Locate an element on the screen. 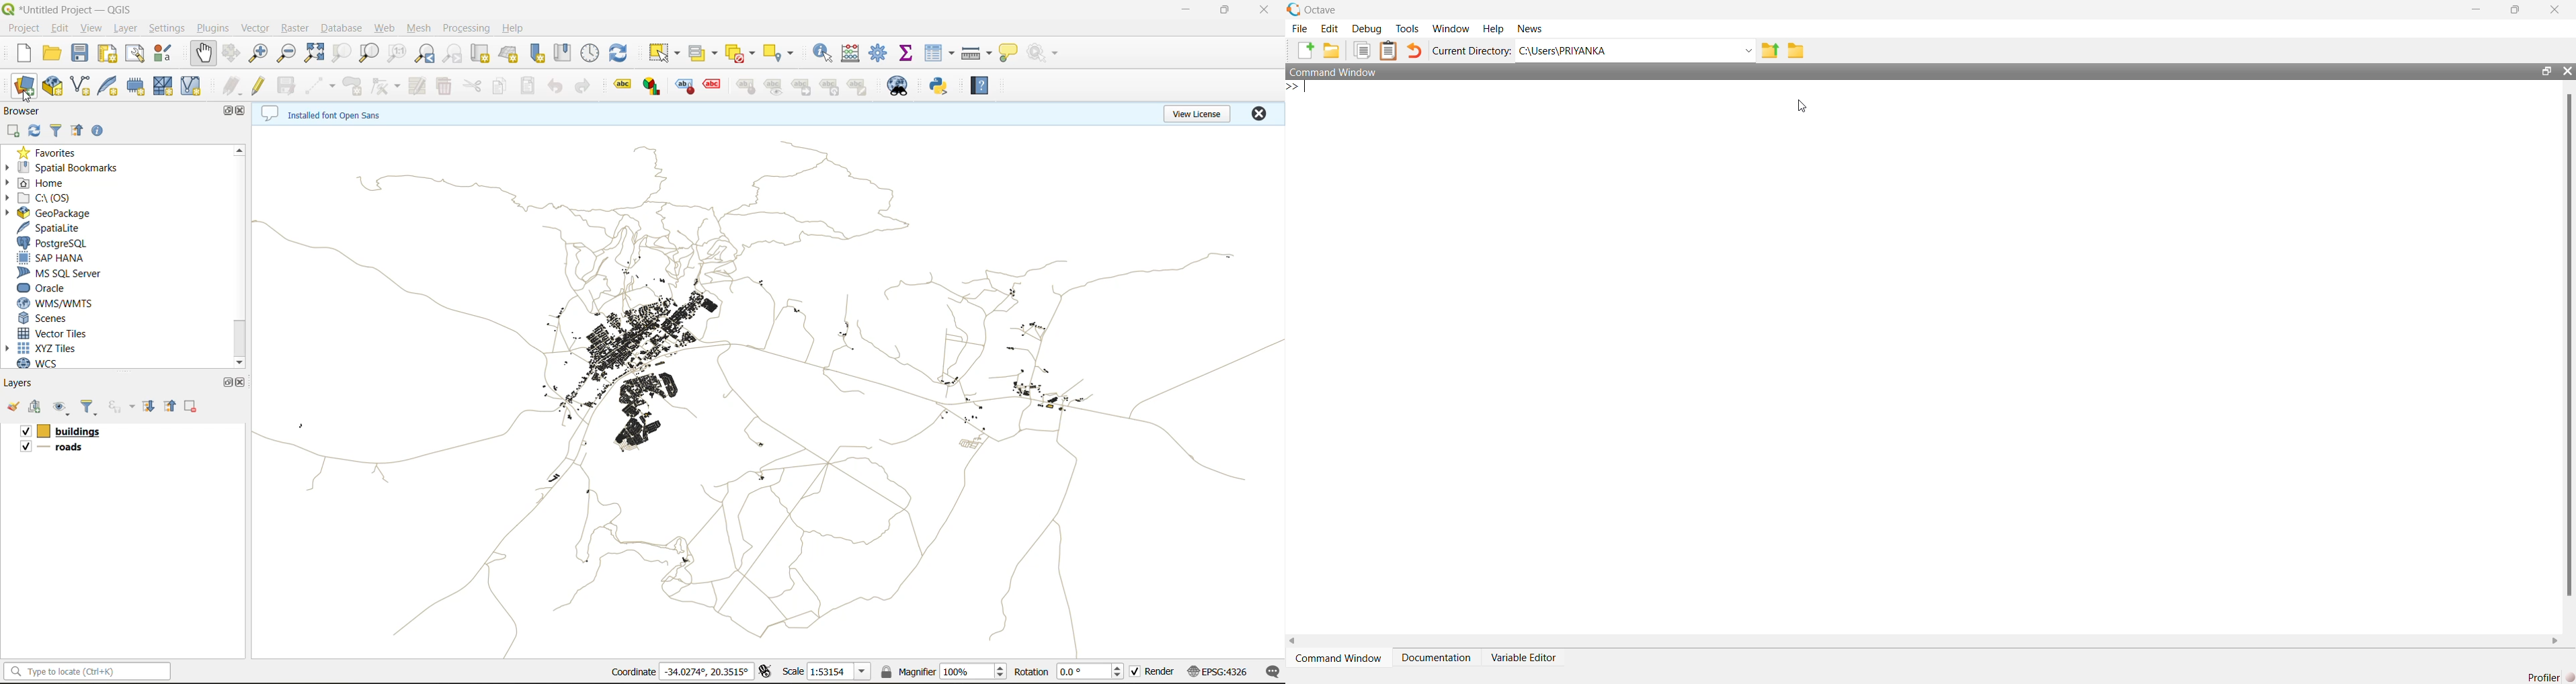  layers is located at coordinates (19, 382).